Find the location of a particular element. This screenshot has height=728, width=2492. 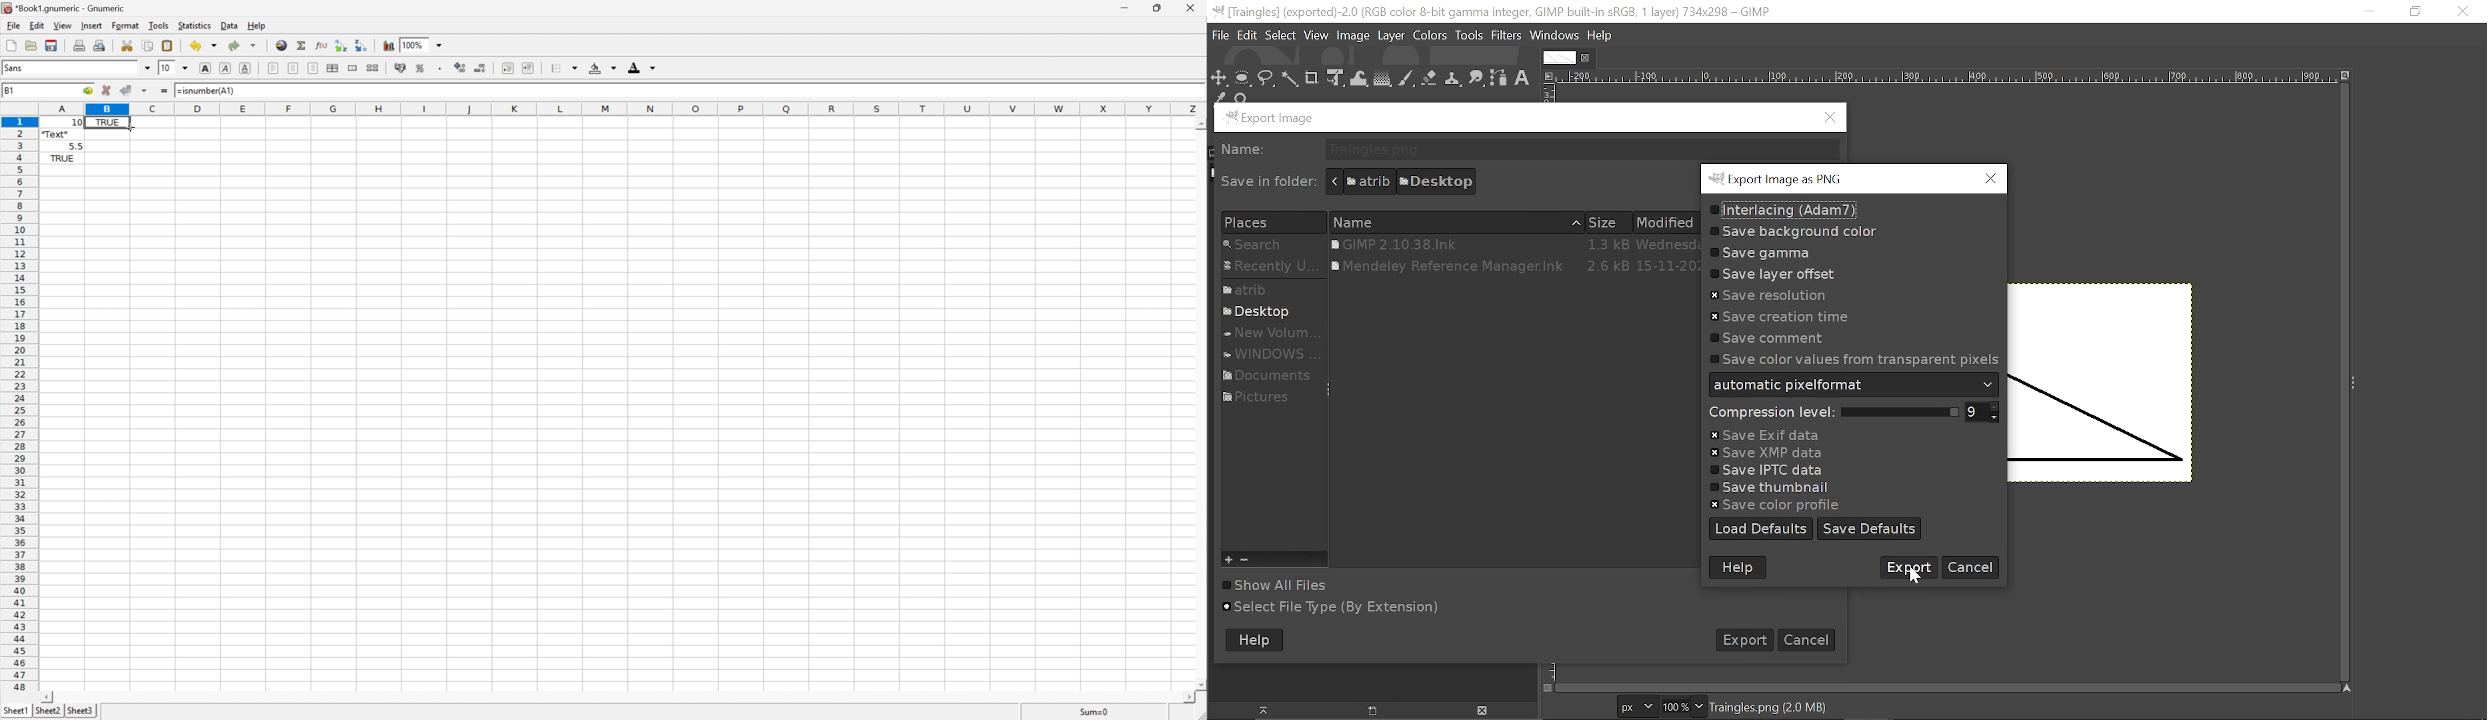

Mendeley Reference Manager.Ink is located at coordinates (1513, 267).